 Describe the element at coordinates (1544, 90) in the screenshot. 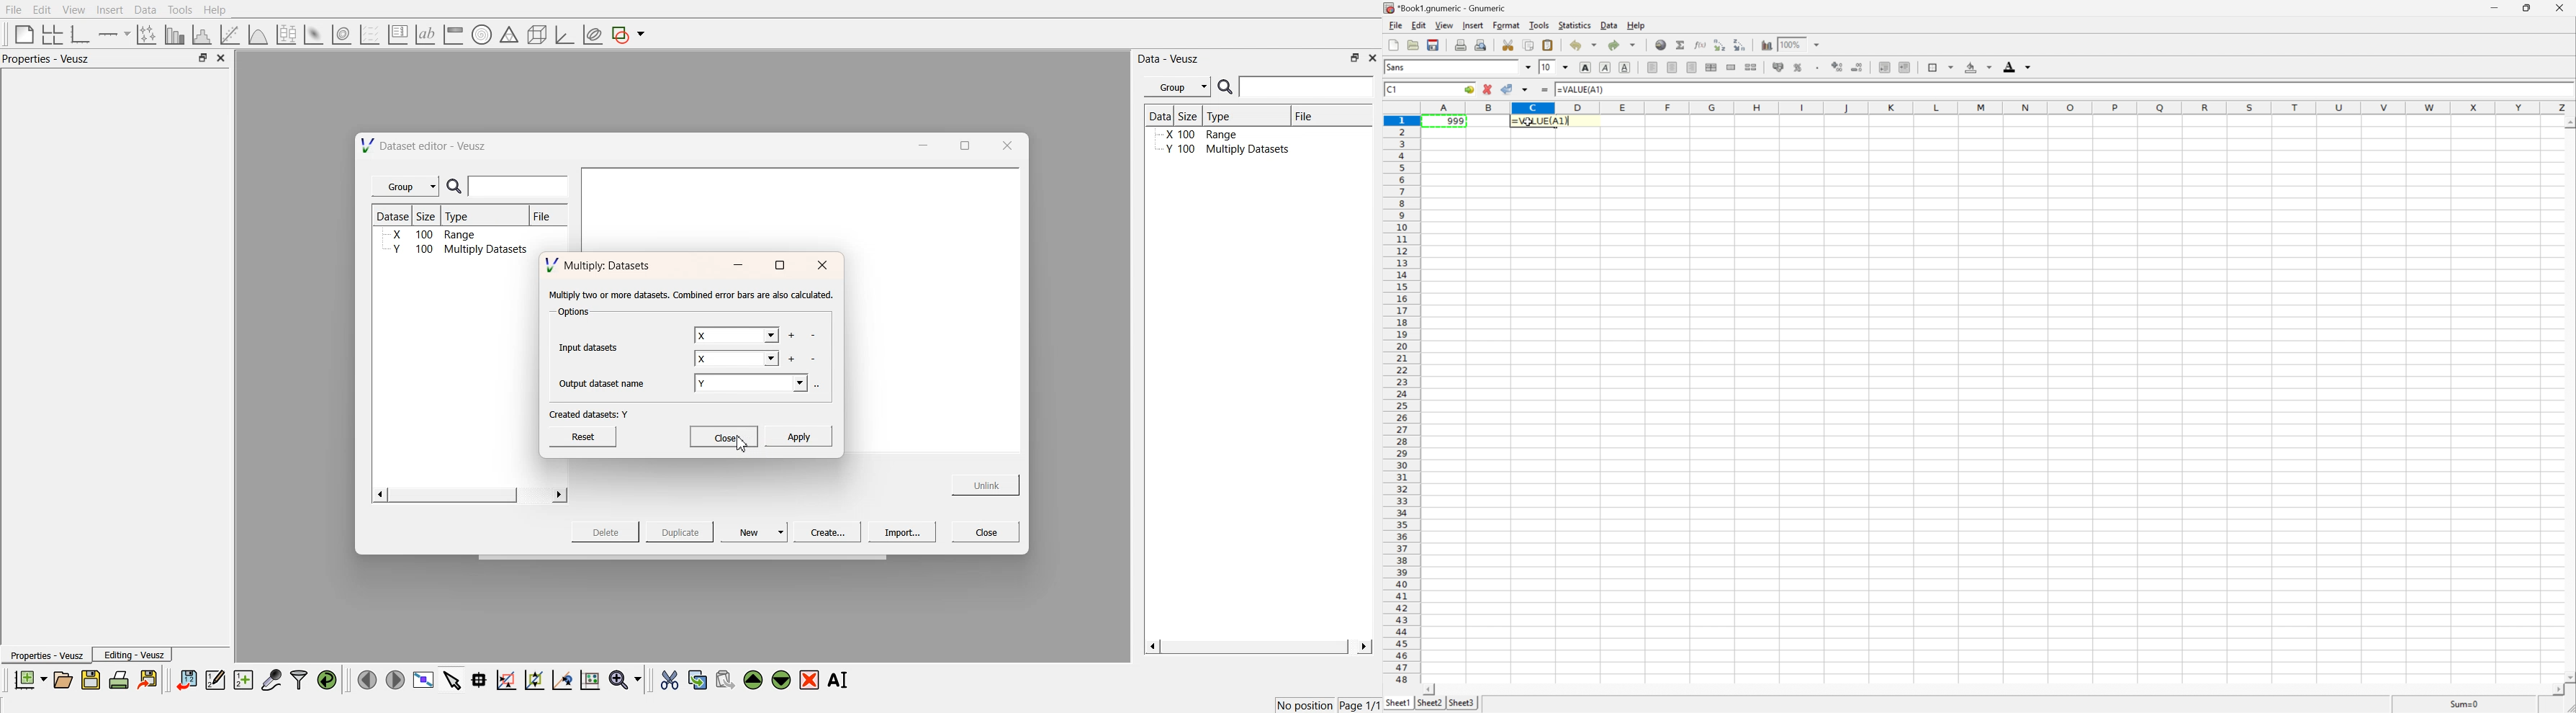

I see `enter formula` at that location.